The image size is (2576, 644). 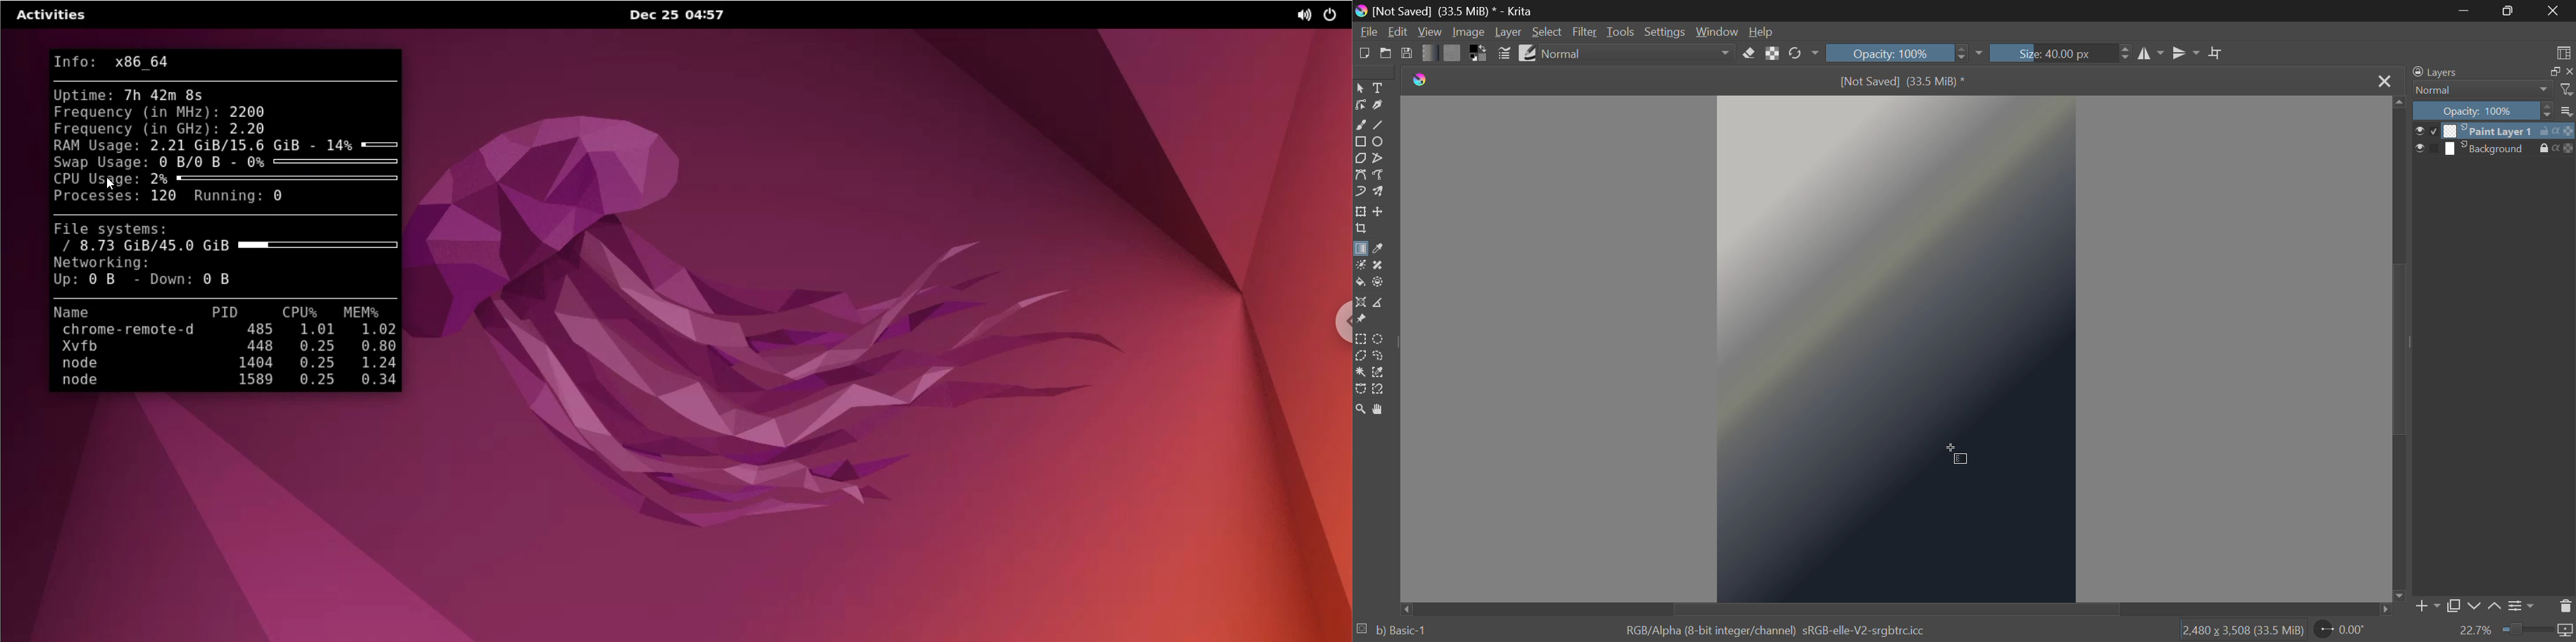 What do you see at coordinates (1780, 629) in the screenshot?
I see `RGB/Alpha (8-bit integer/channel) sRGB-elle-V2-srgbtrc.icc` at bounding box center [1780, 629].